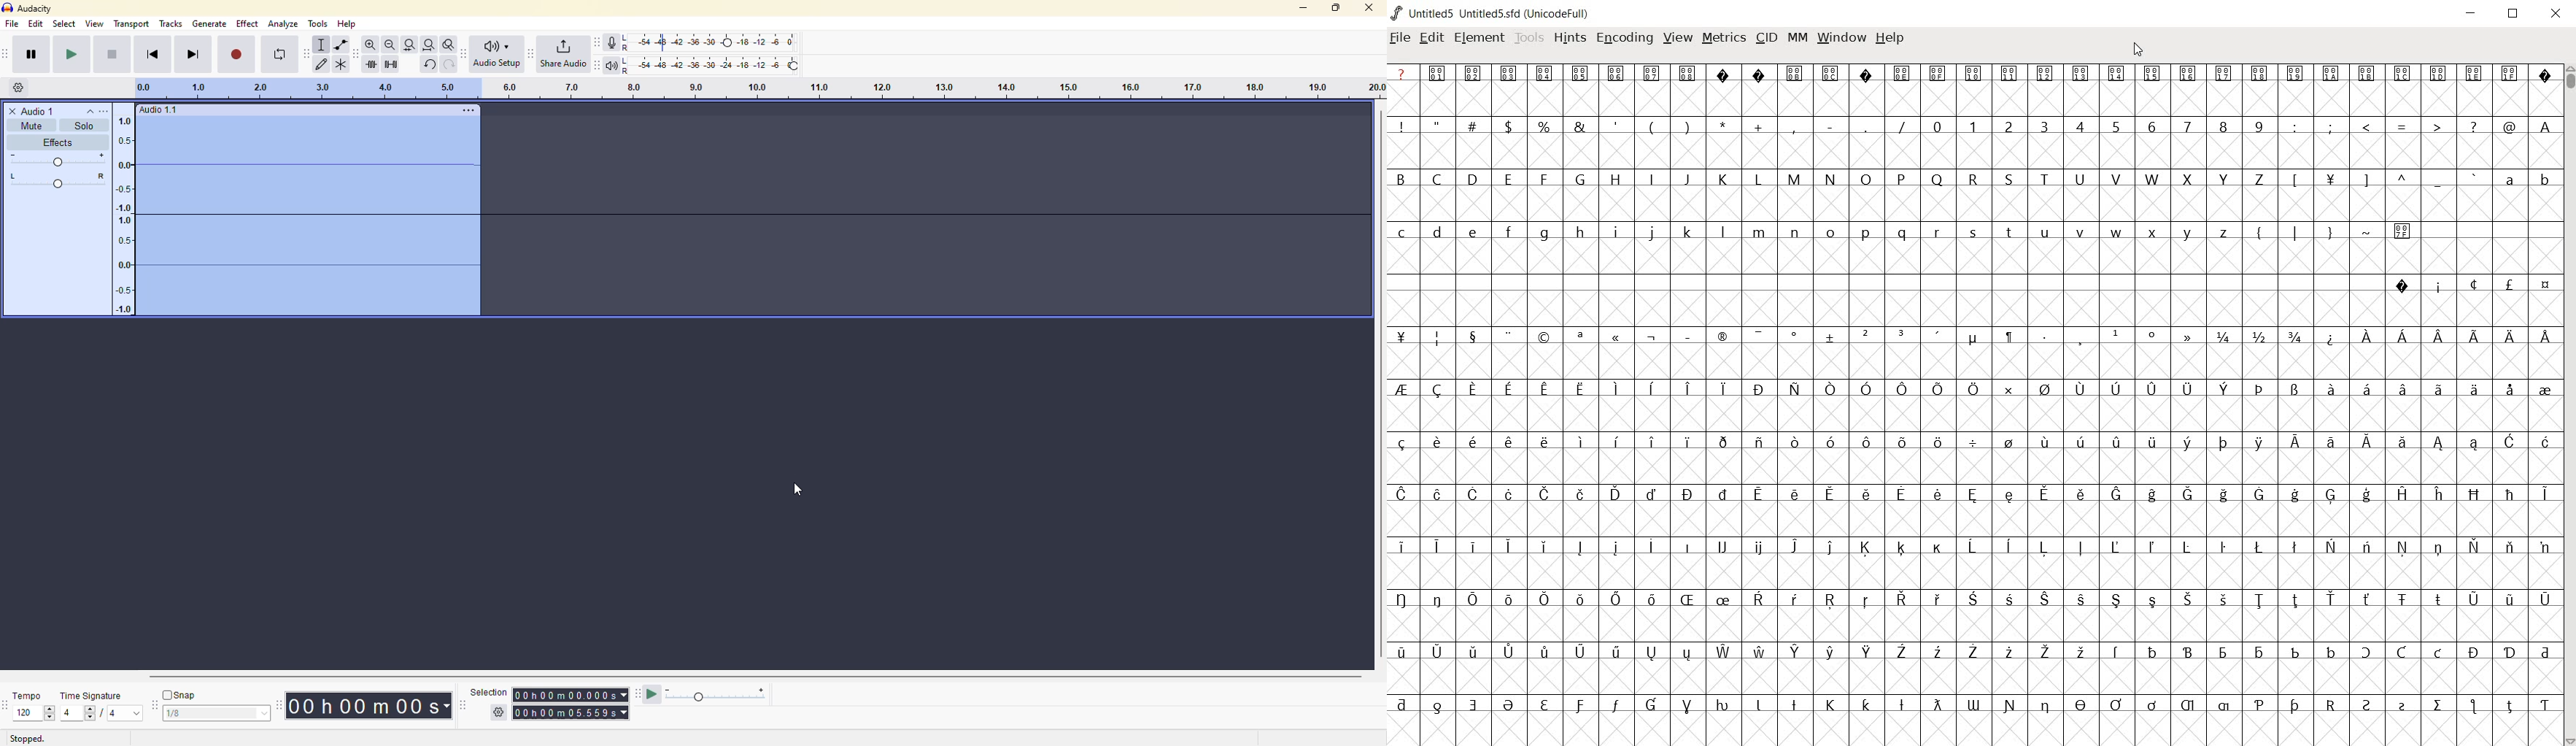  Describe the element at coordinates (2011, 73) in the screenshot. I see `Symbol` at that location.